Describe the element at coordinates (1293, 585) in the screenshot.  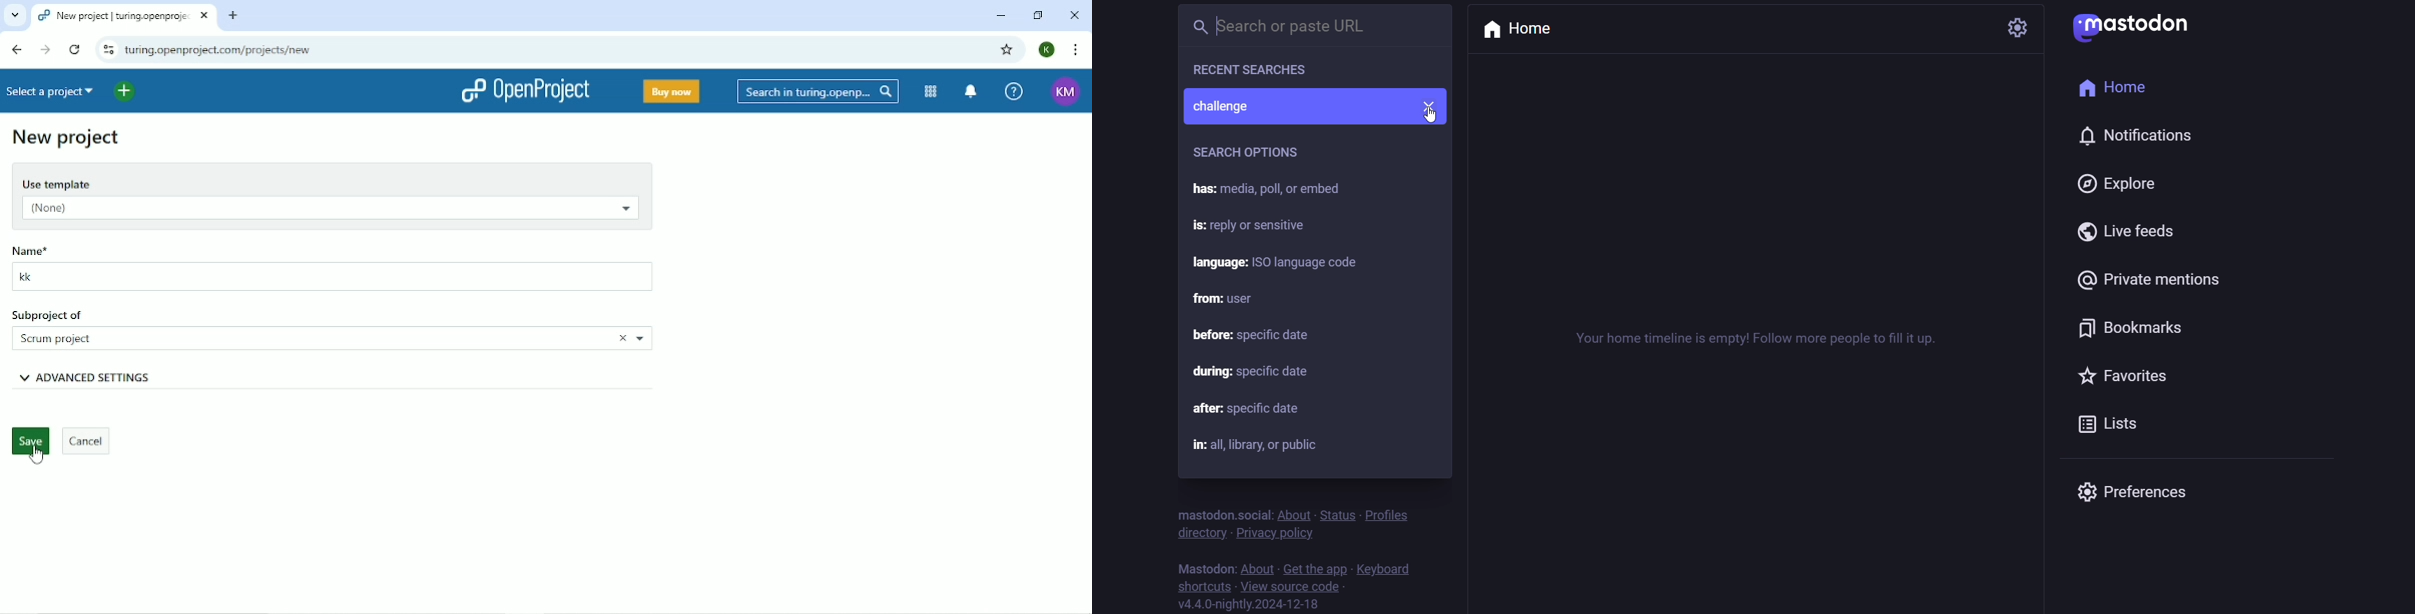
I see `source code` at that location.